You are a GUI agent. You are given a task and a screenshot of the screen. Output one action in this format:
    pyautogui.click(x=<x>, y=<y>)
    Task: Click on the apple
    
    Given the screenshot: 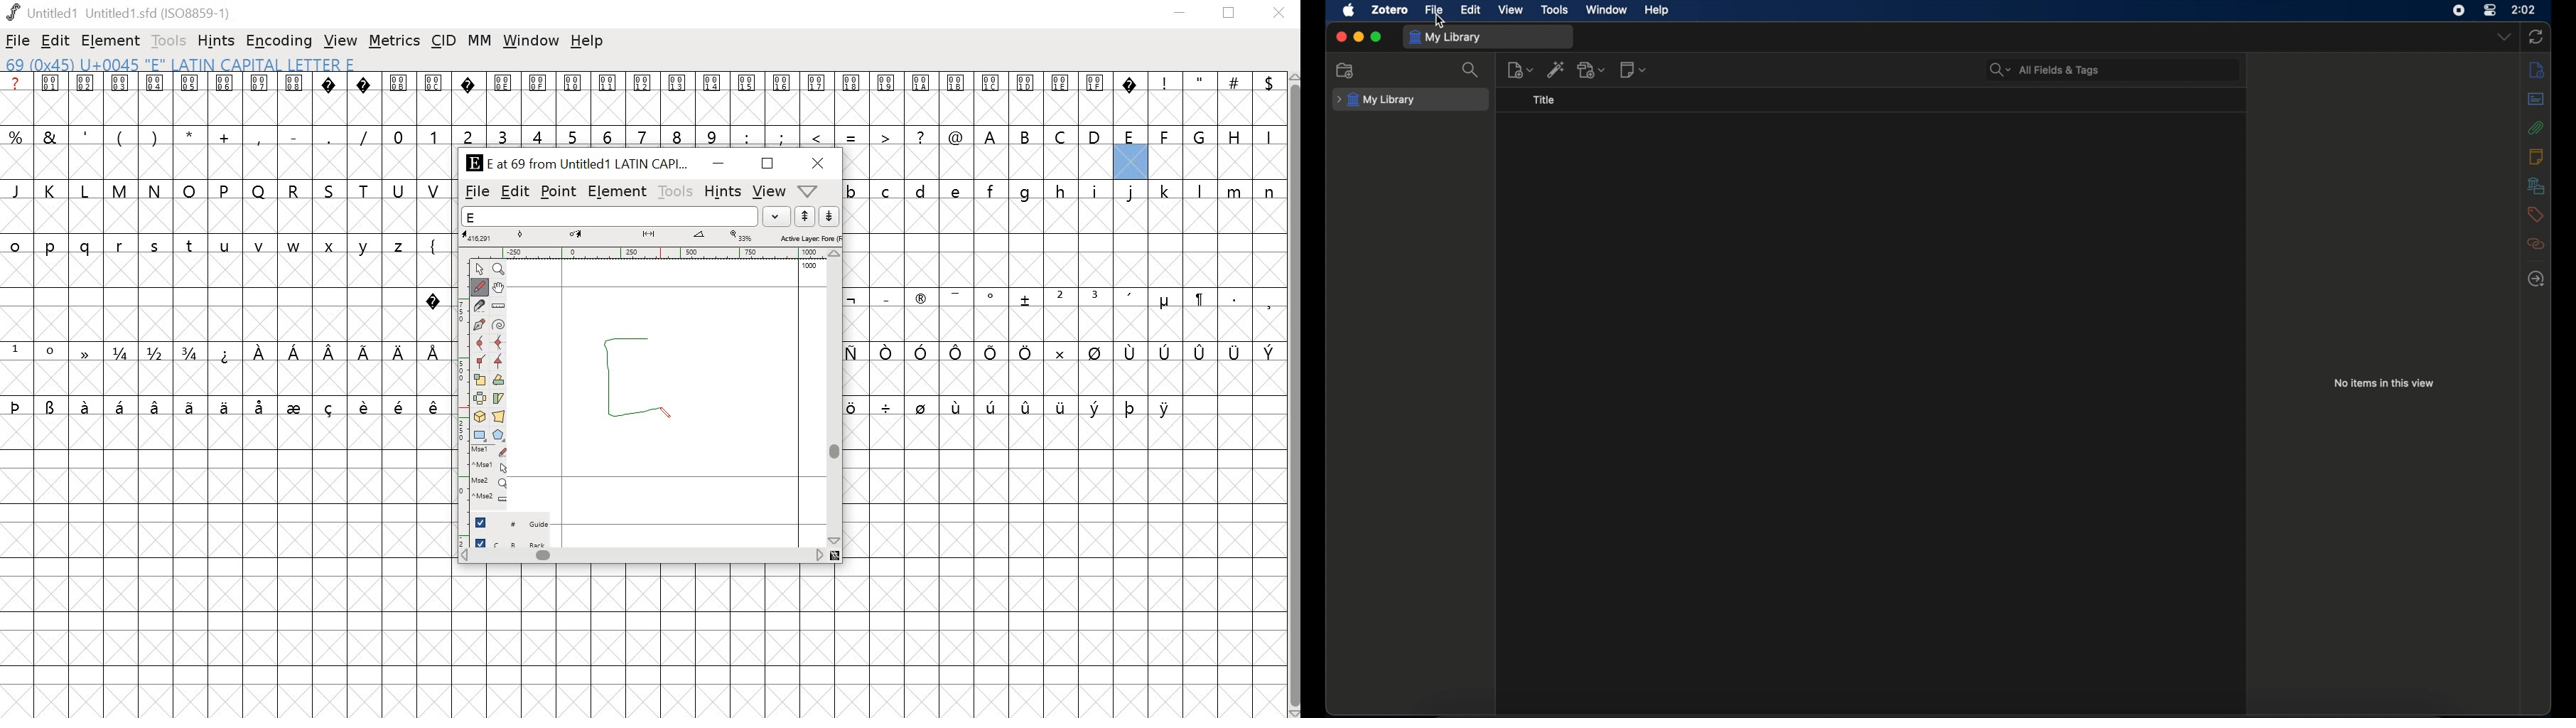 What is the action you would take?
    pyautogui.click(x=1349, y=11)
    